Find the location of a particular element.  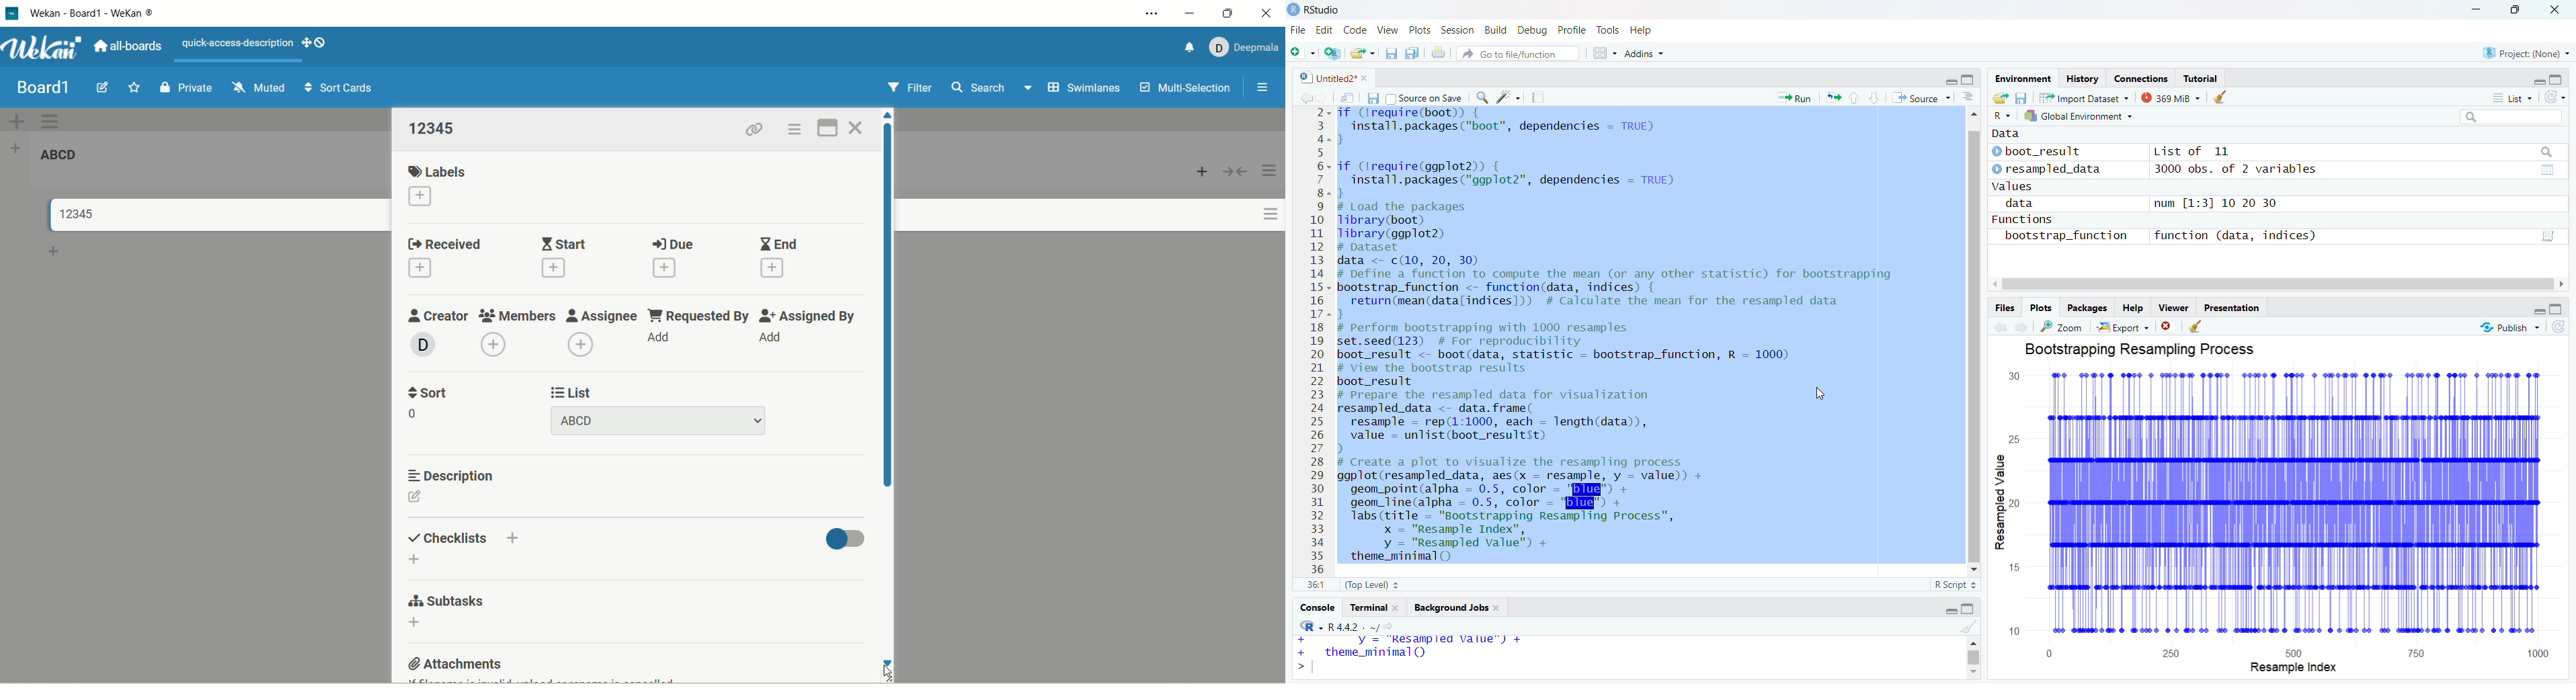

save current document is located at coordinates (1391, 53).